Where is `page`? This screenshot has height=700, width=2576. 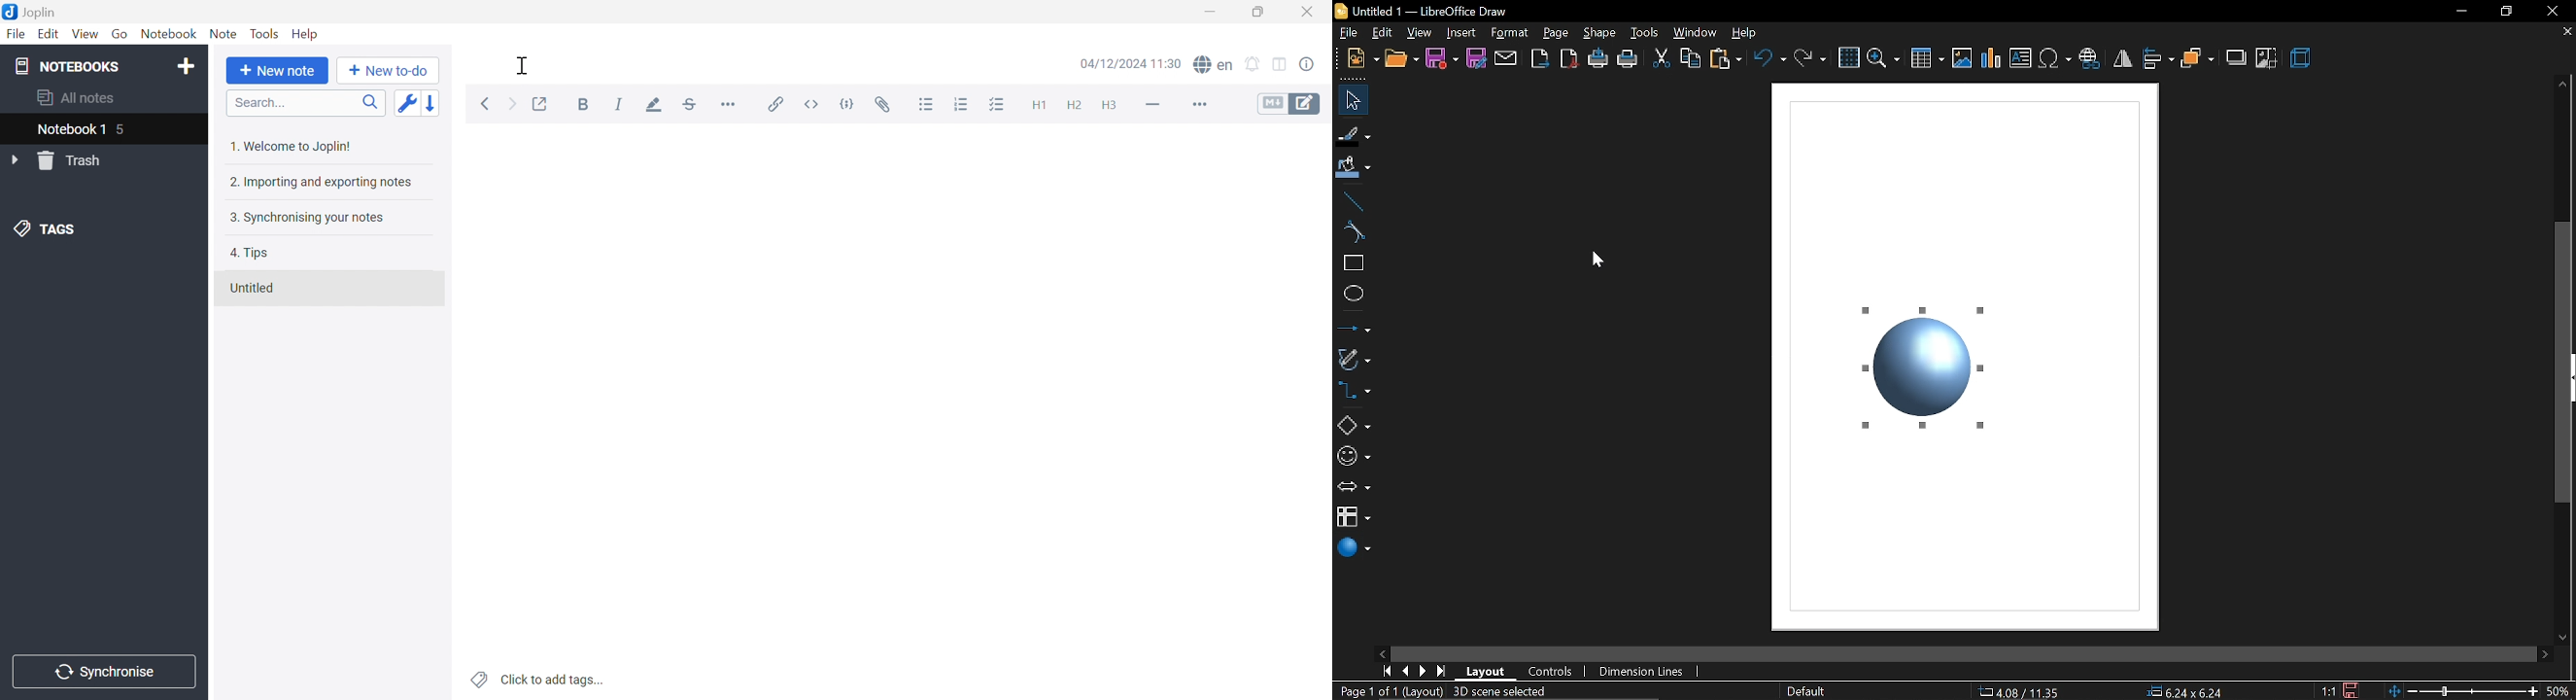
page is located at coordinates (1554, 33).